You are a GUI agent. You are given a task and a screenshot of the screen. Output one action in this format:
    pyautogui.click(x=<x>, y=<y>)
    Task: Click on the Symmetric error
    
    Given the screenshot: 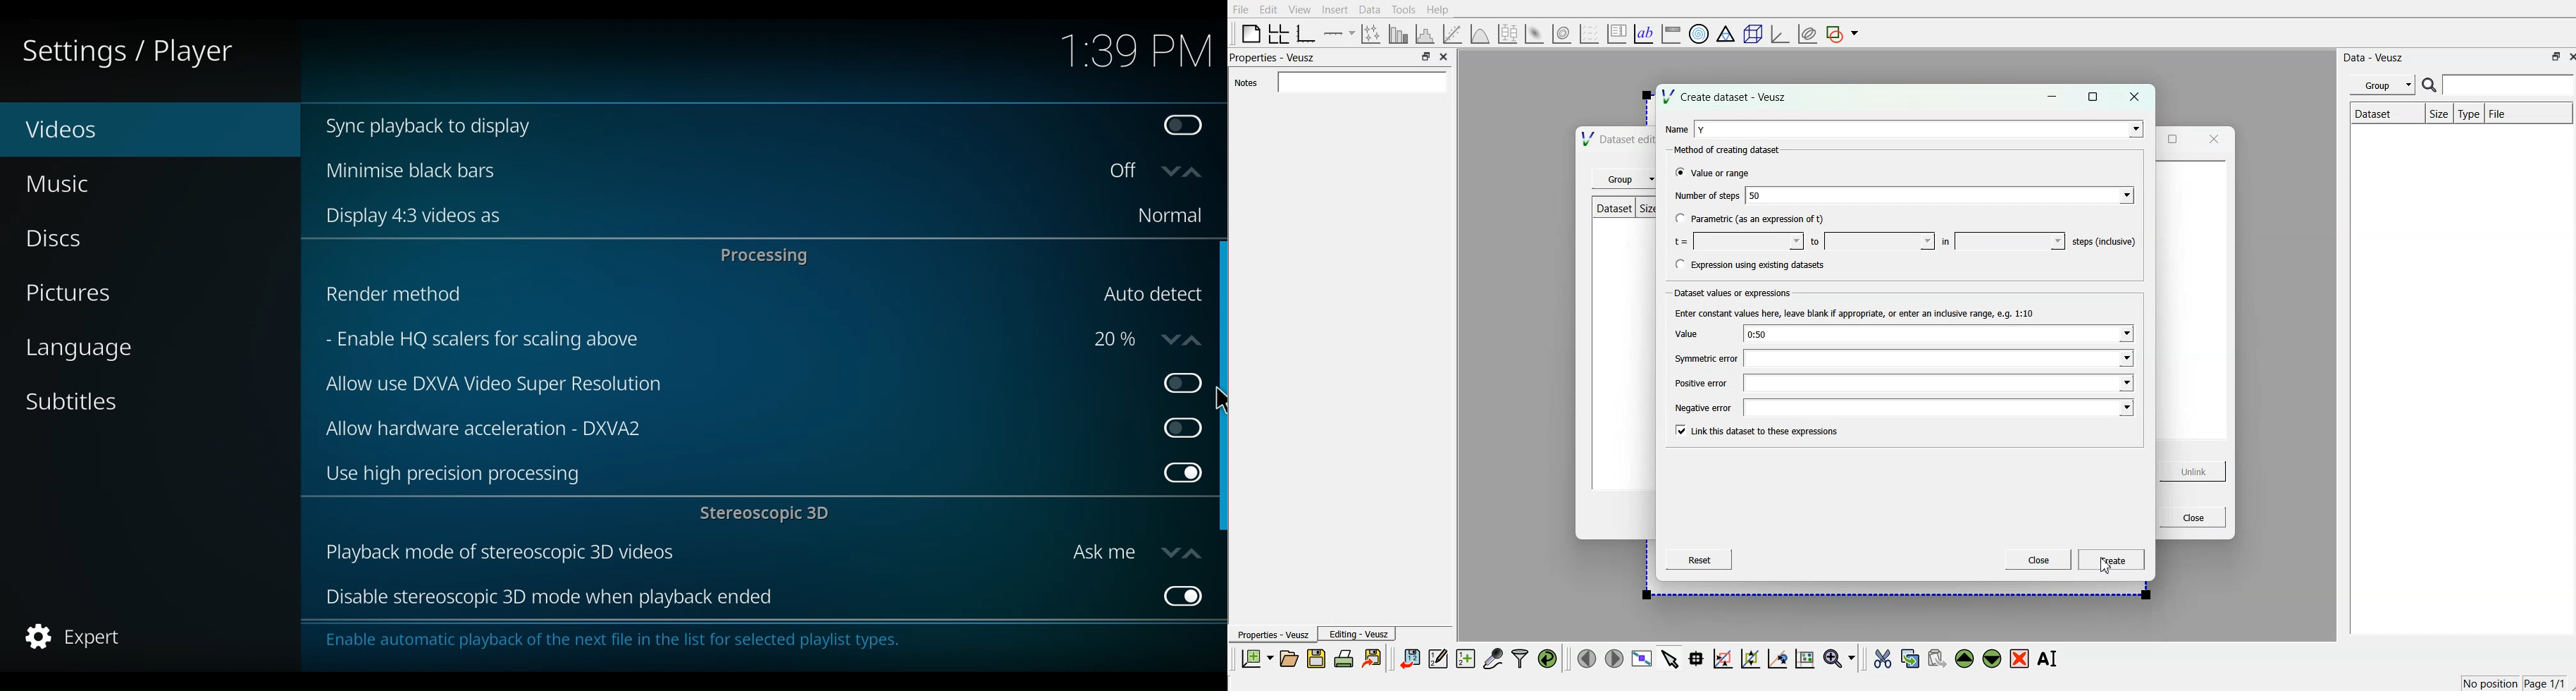 What is the action you would take?
    pyautogui.click(x=1704, y=360)
    